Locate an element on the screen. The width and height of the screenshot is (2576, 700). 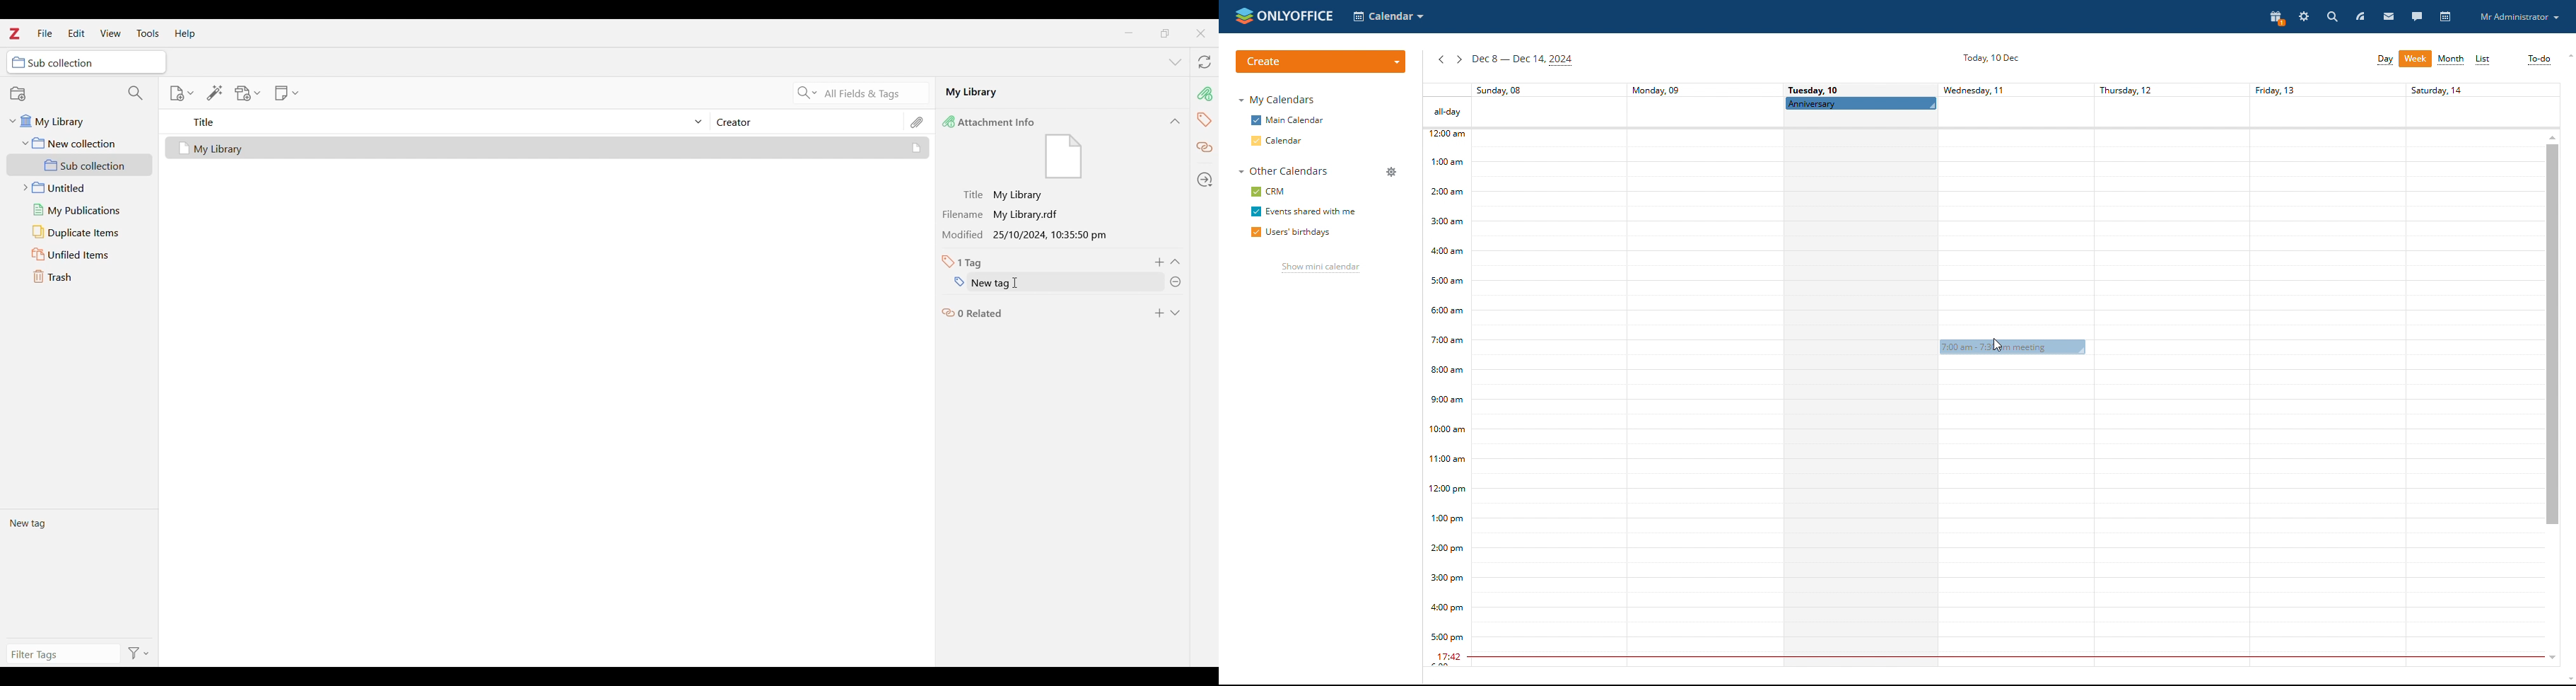
Filter options is located at coordinates (139, 654).